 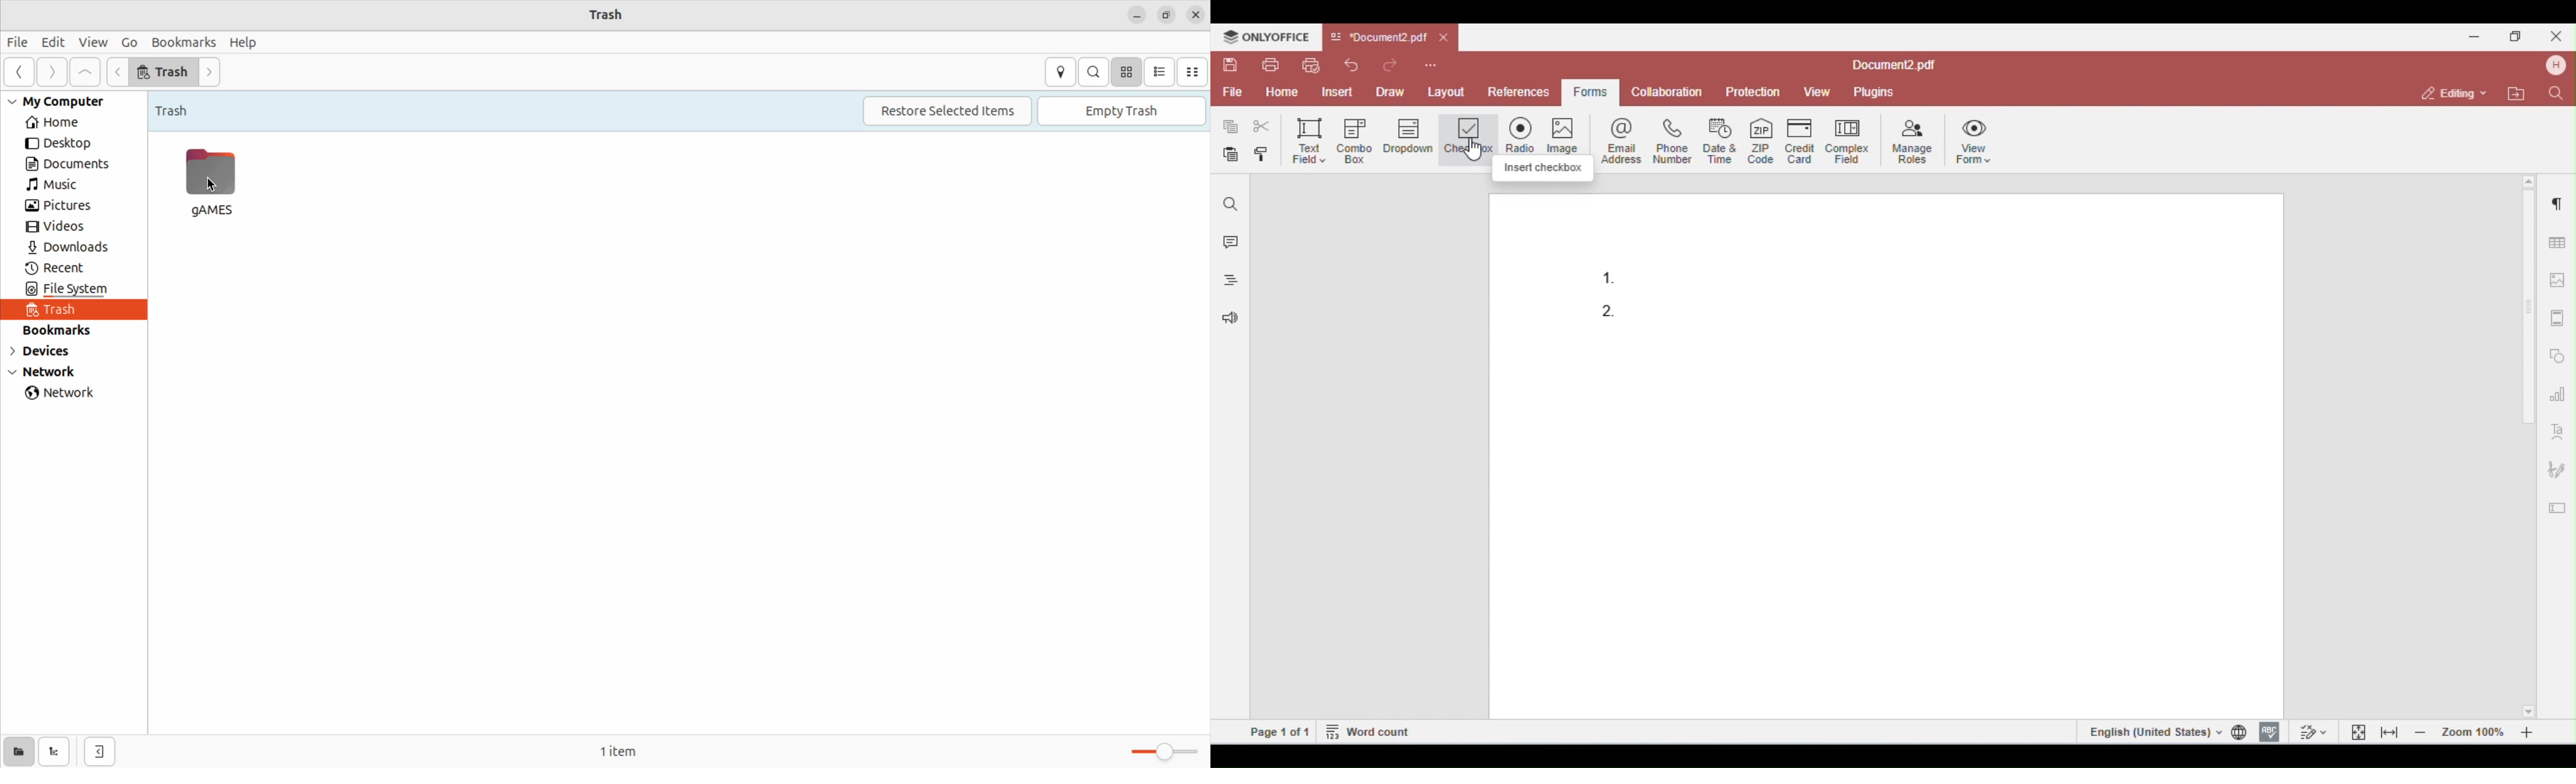 What do you see at coordinates (56, 753) in the screenshot?
I see `show tree view` at bounding box center [56, 753].